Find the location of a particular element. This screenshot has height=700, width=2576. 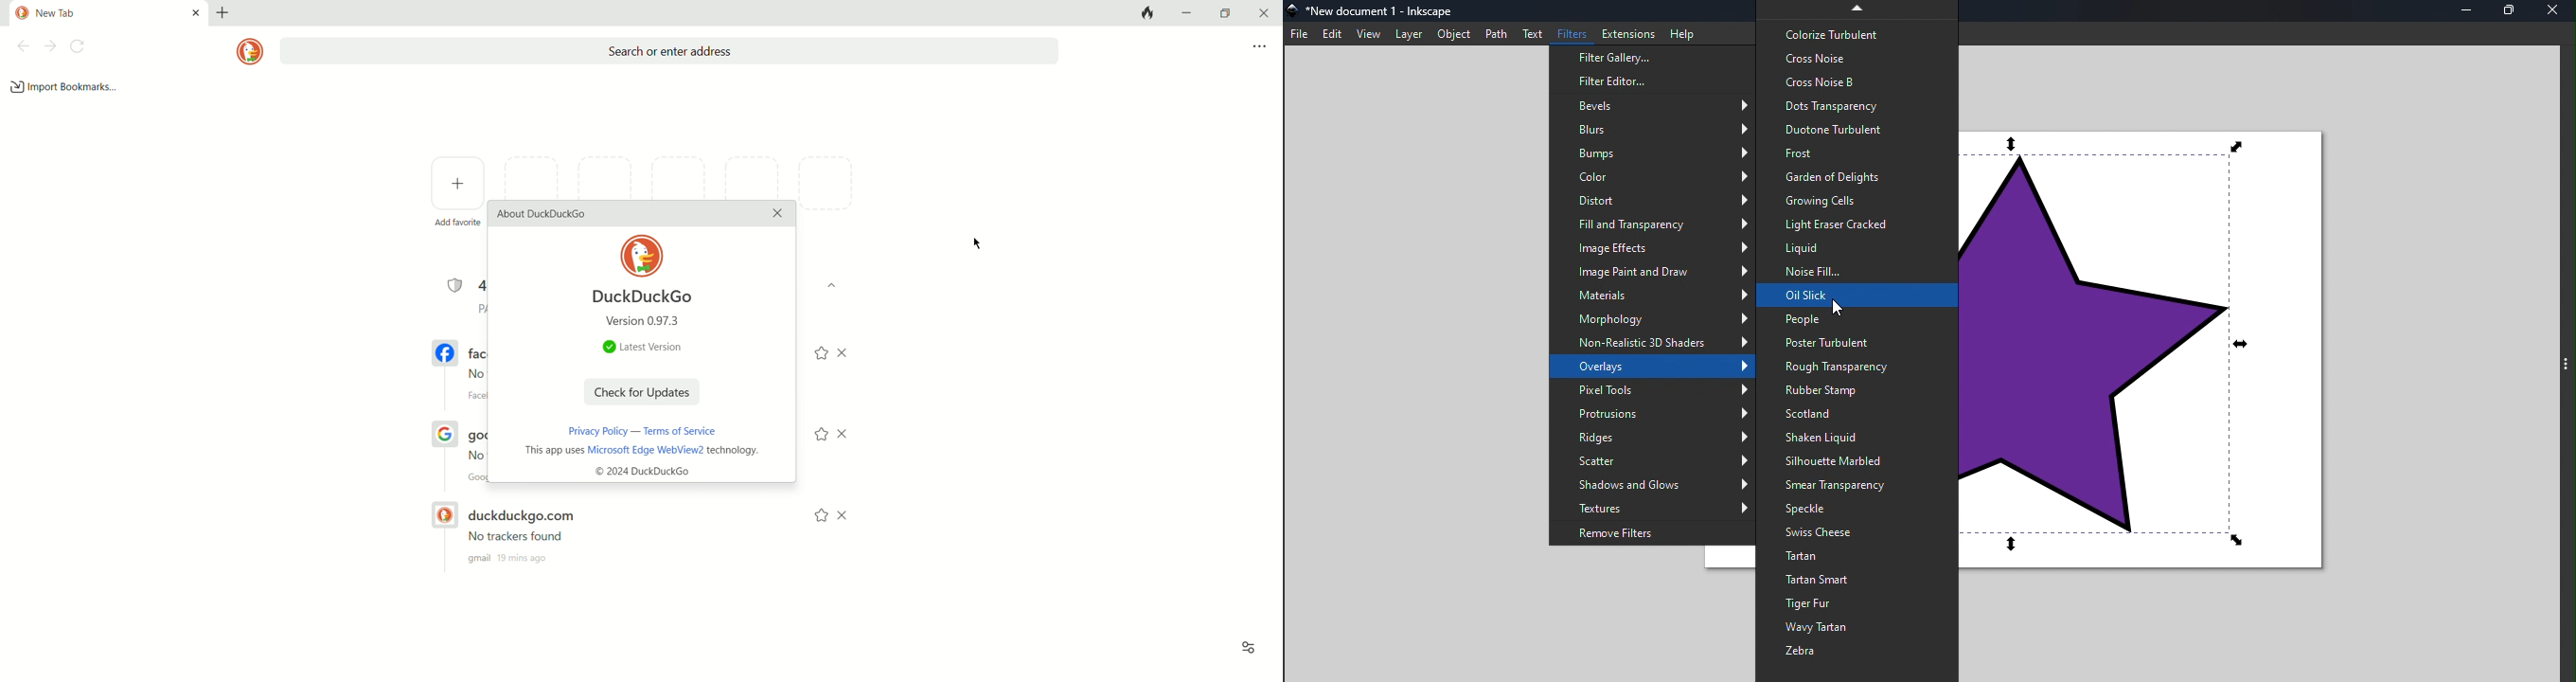

Version 0.97.3 is located at coordinates (649, 322).